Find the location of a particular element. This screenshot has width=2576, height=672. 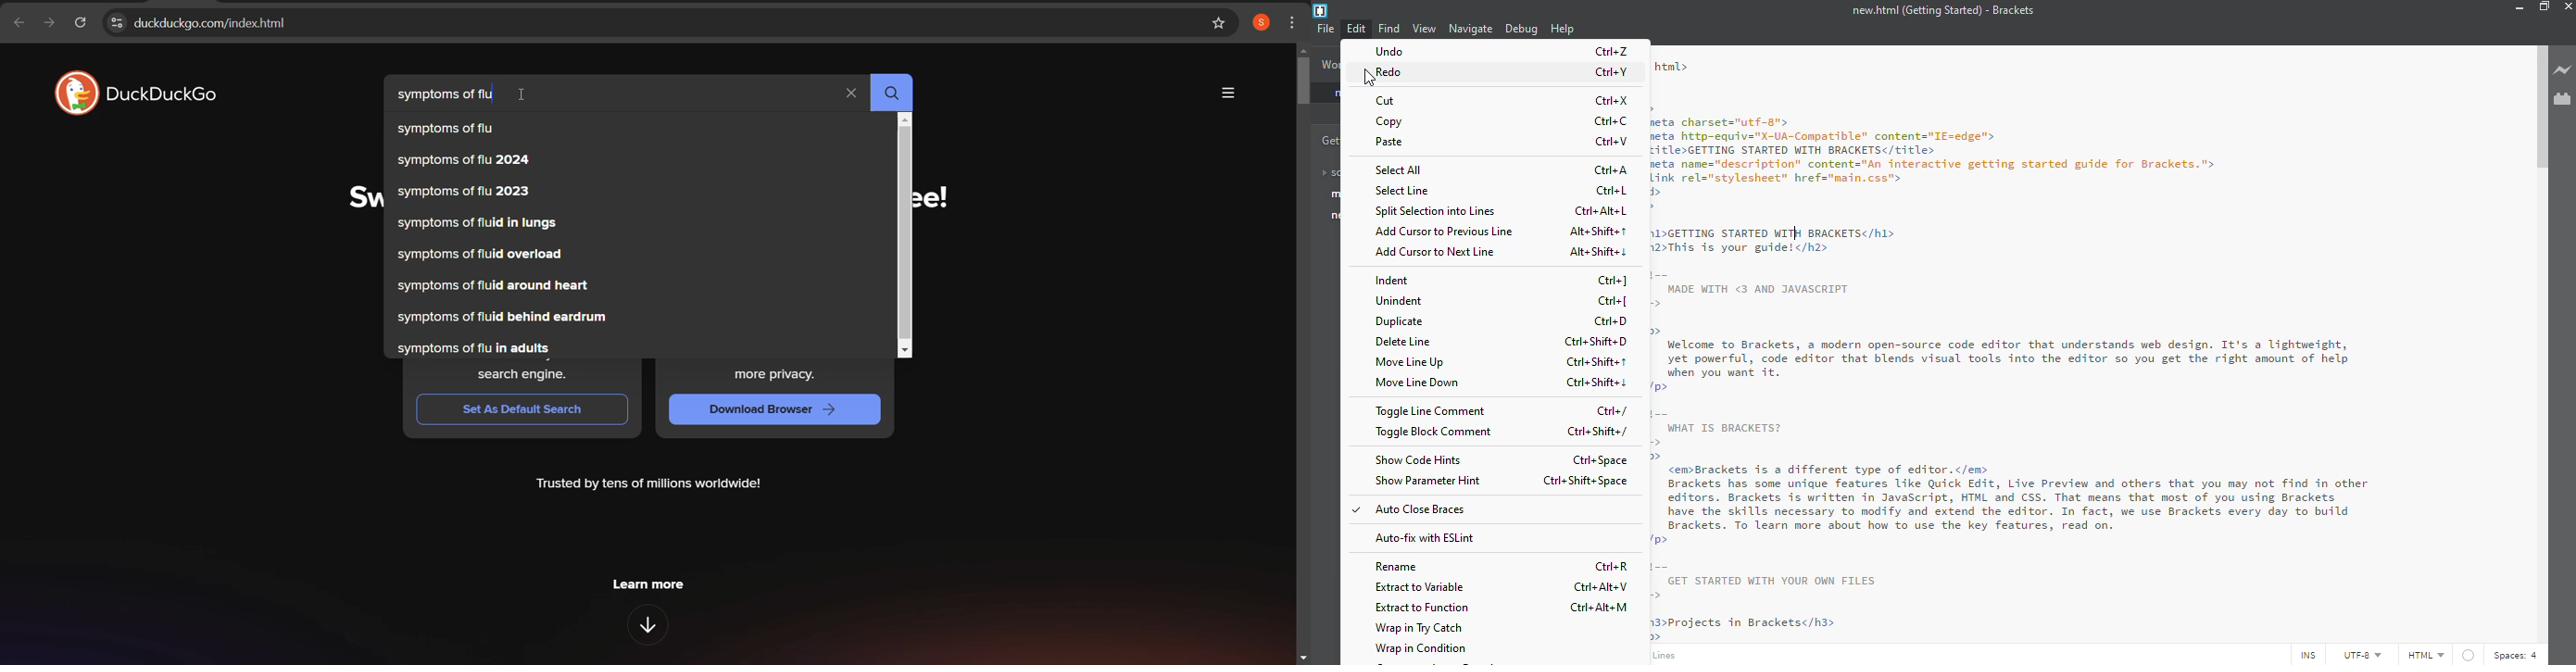

ctrl+shift+/ is located at coordinates (1601, 433).